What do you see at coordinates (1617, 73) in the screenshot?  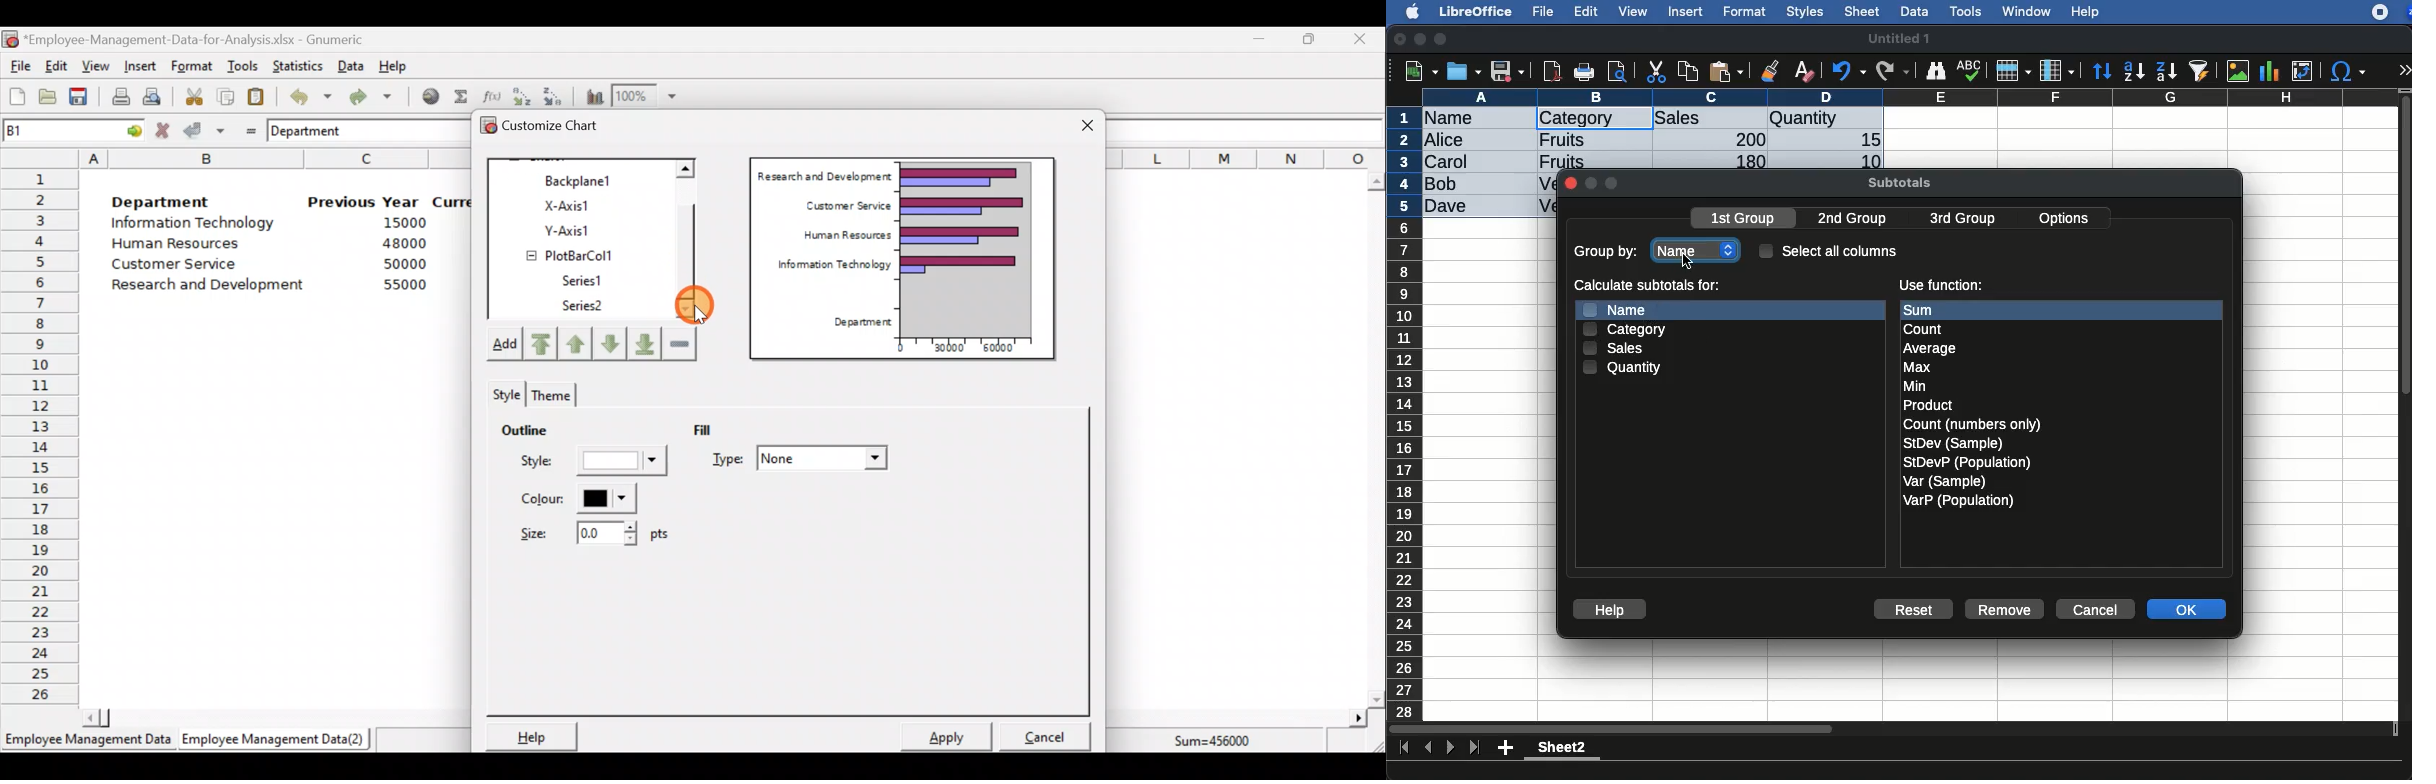 I see `print preview` at bounding box center [1617, 73].